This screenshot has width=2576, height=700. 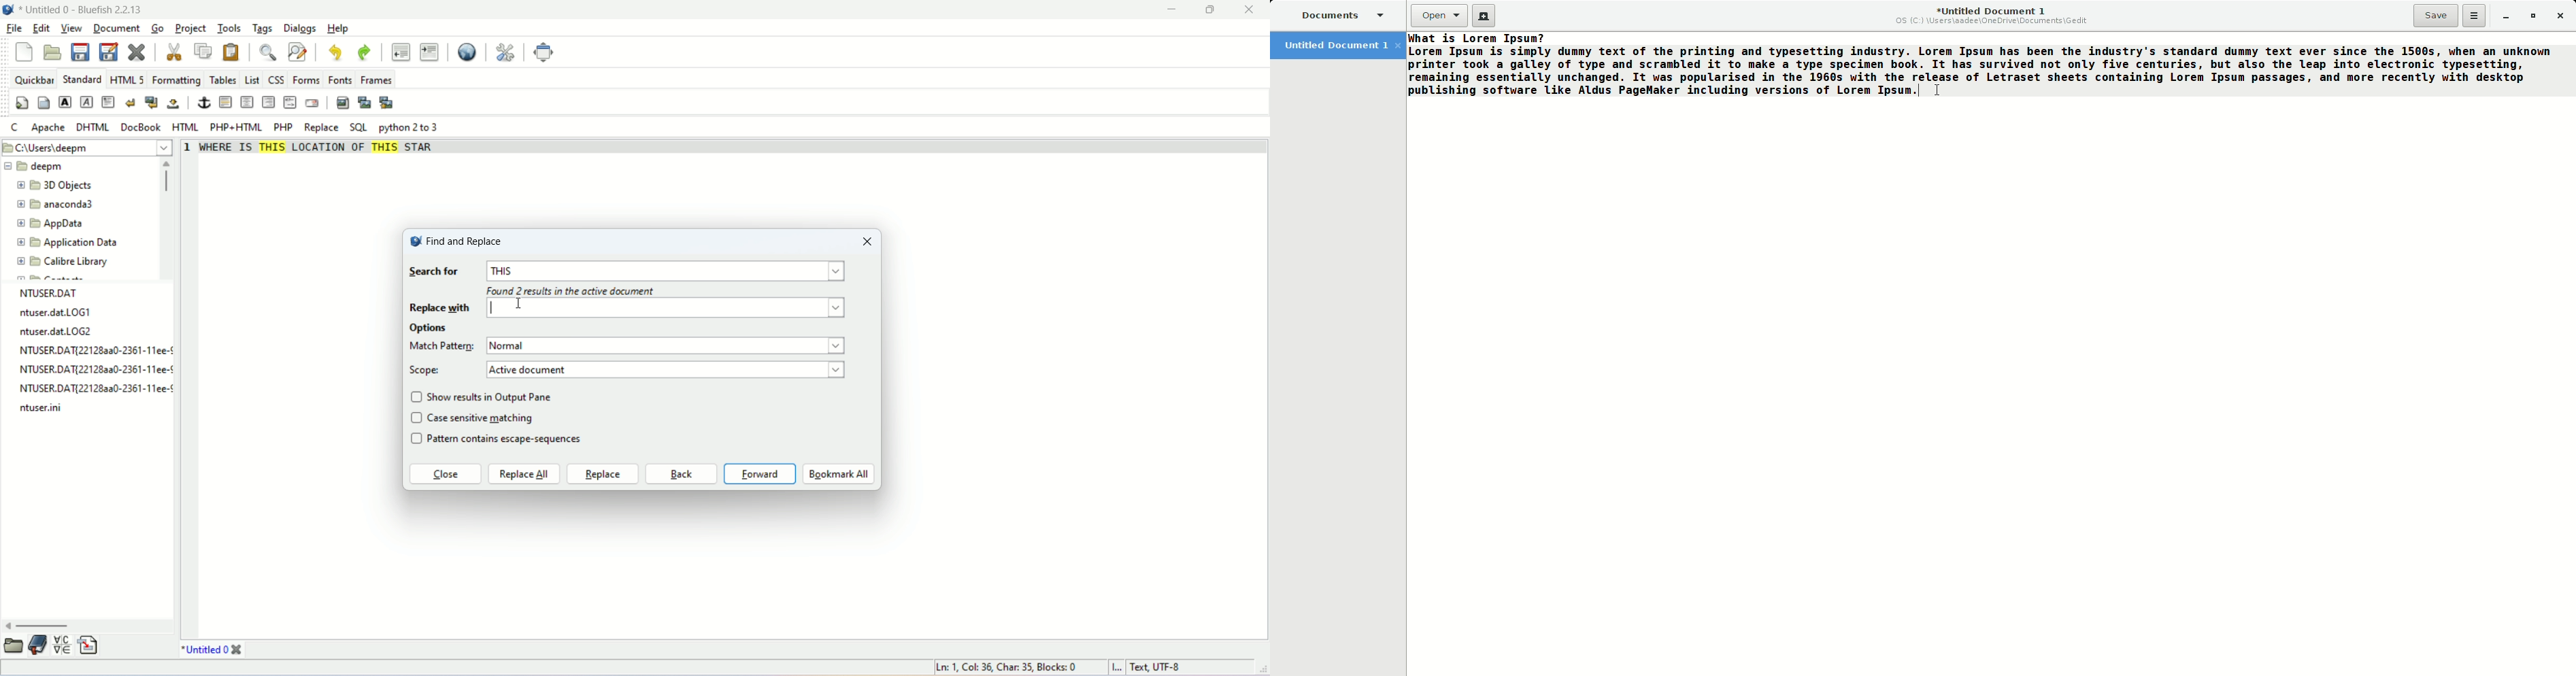 I want to click on find and replace, so click(x=456, y=240).